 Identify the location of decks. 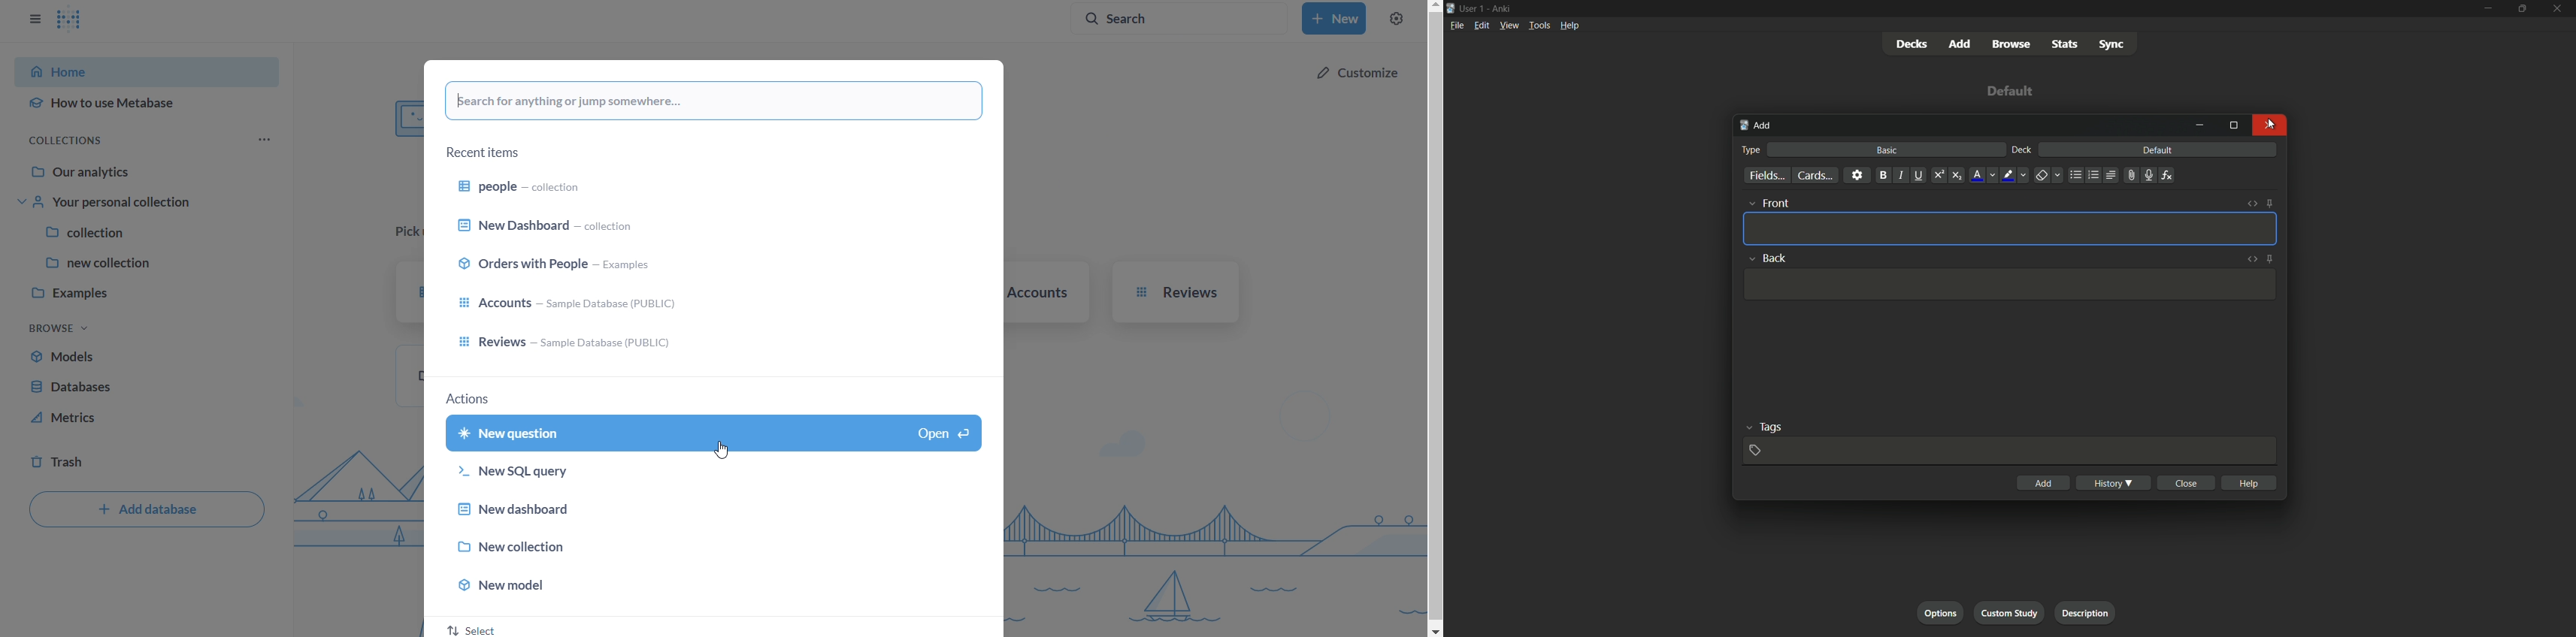
(1912, 45).